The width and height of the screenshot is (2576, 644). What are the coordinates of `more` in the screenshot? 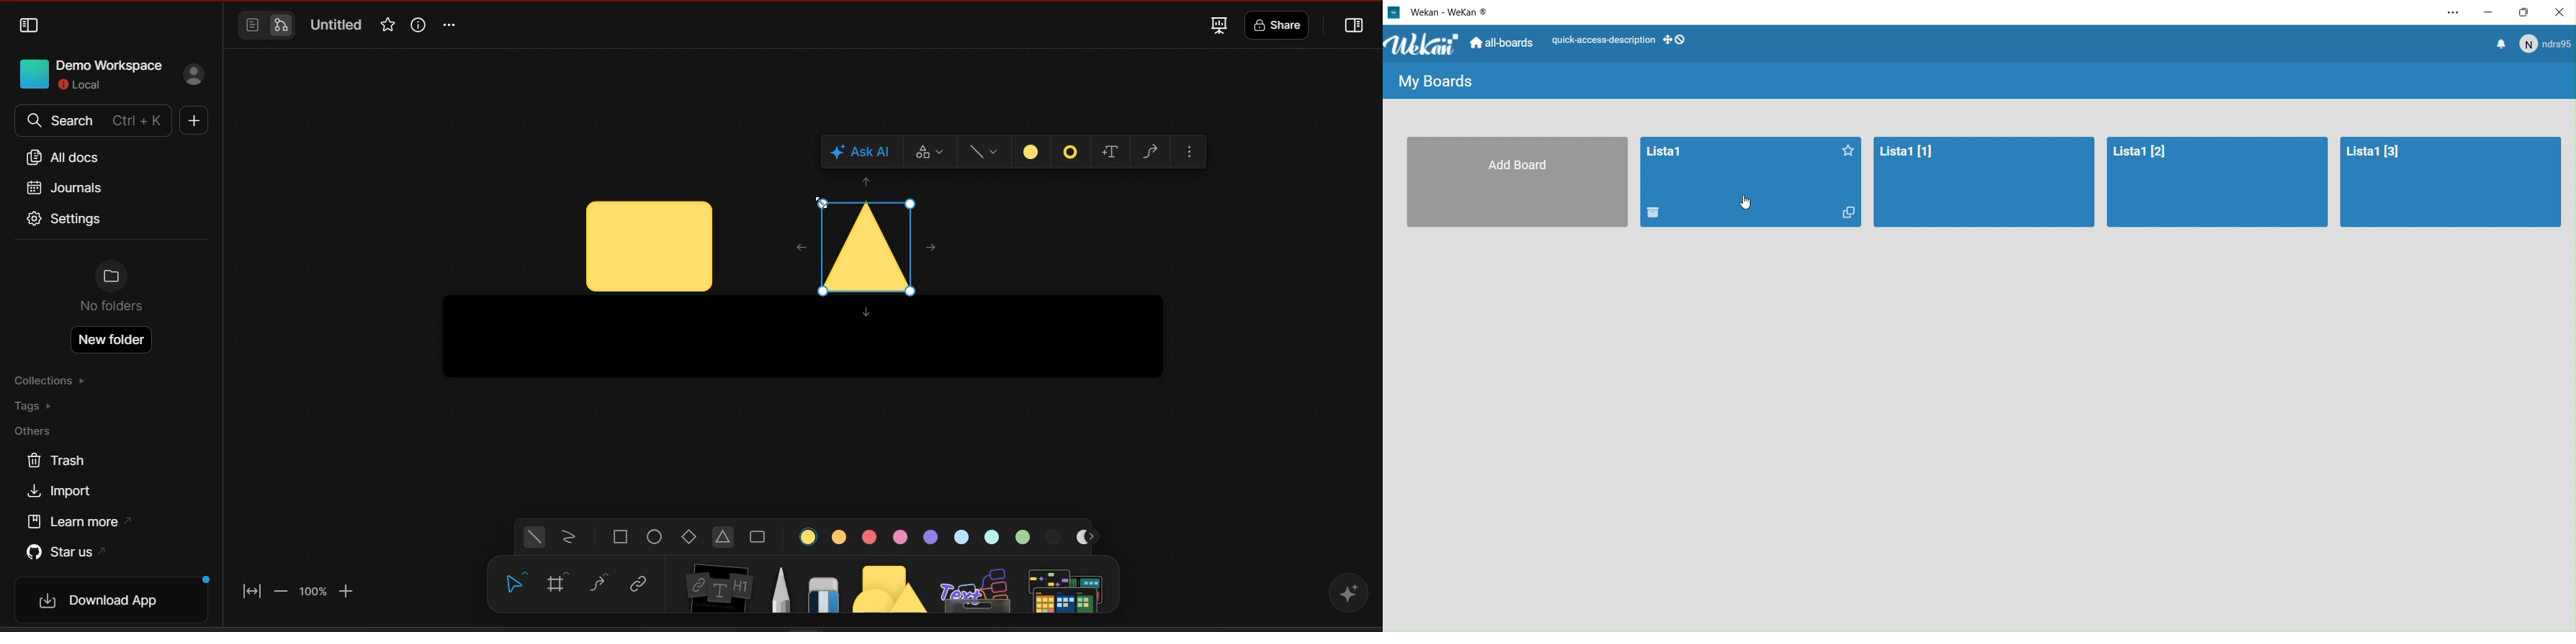 It's located at (1192, 152).